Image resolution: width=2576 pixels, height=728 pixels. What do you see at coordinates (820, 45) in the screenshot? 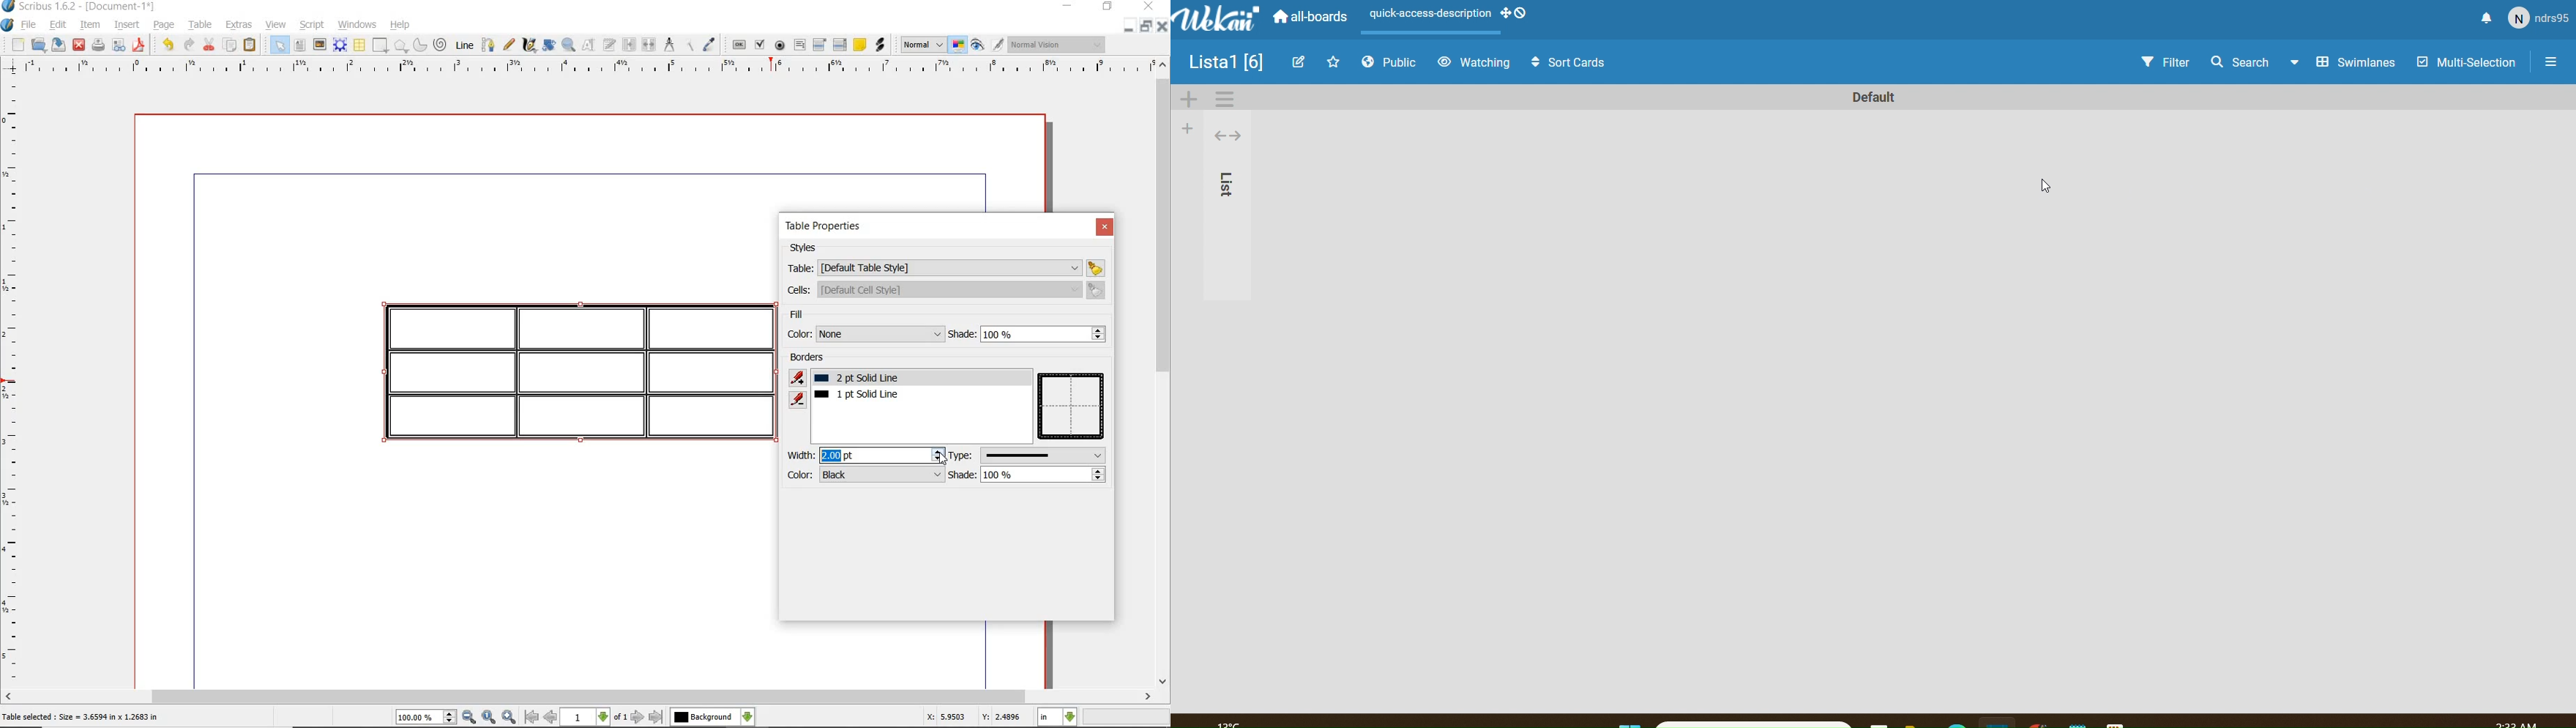
I see `pdf combo box` at bounding box center [820, 45].